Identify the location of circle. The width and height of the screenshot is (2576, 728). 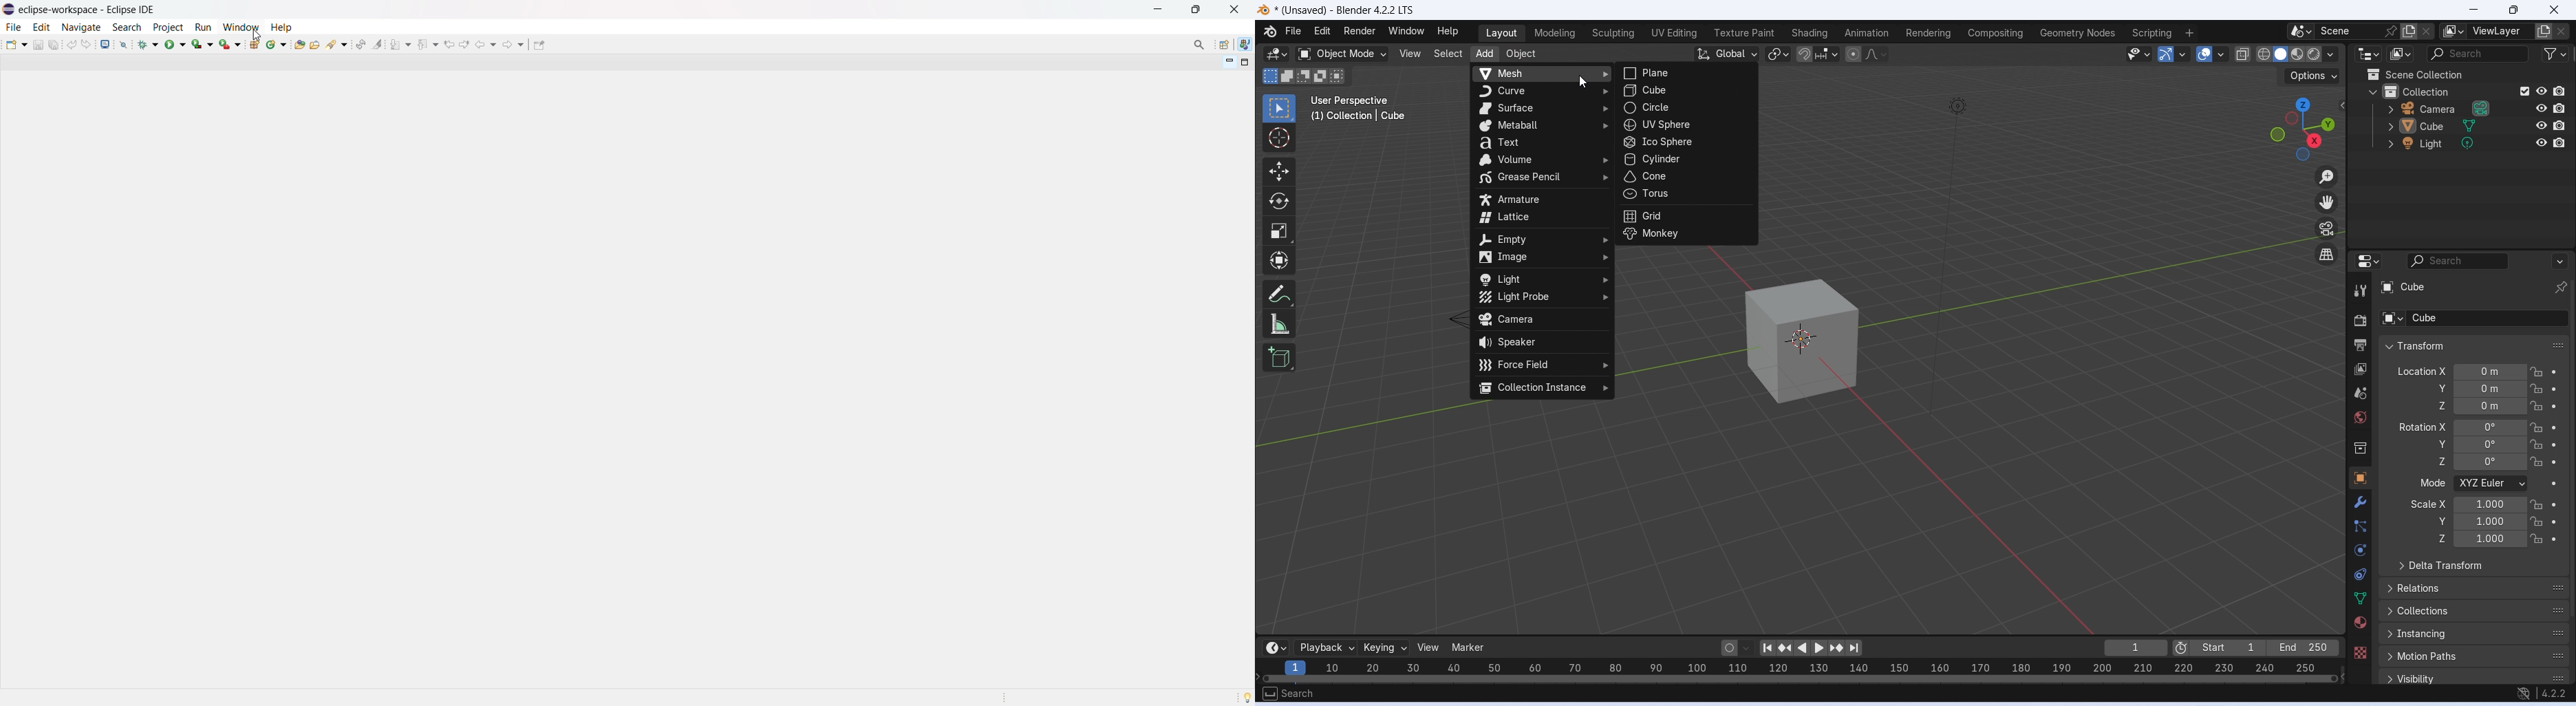
(1688, 107).